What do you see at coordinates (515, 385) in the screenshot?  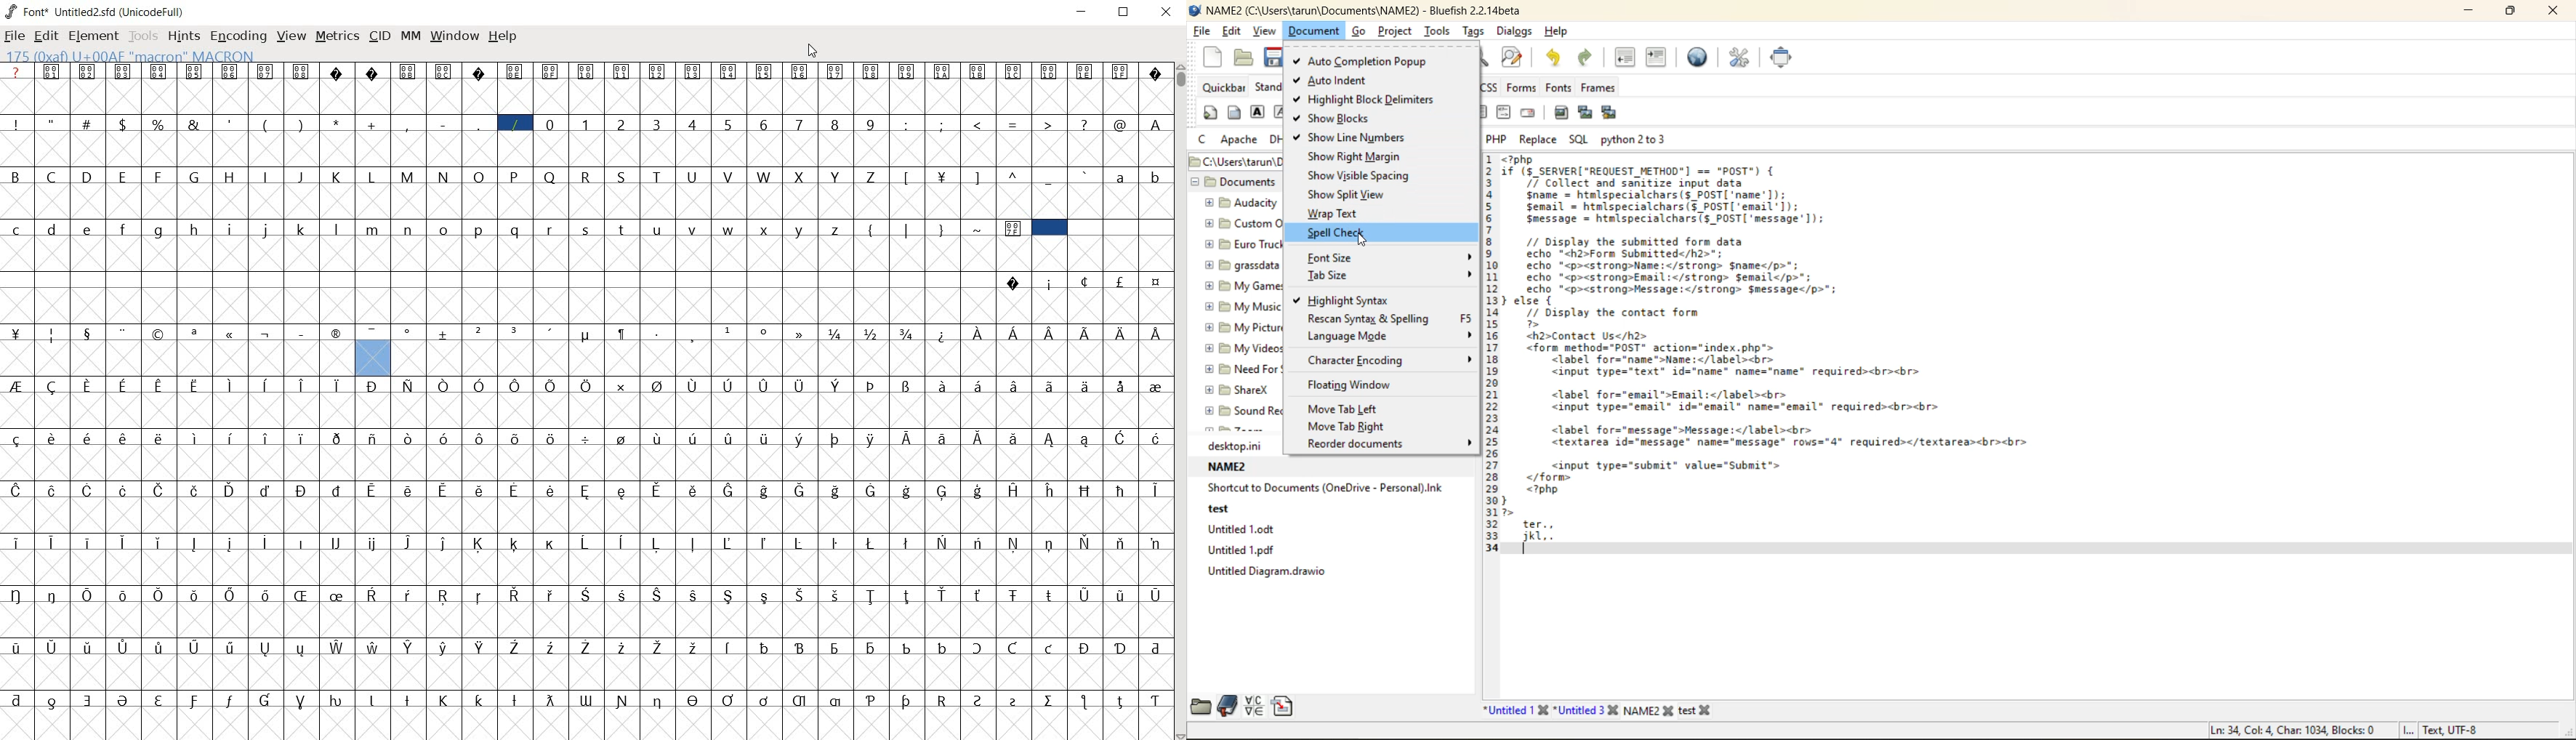 I see `Symbol` at bounding box center [515, 385].